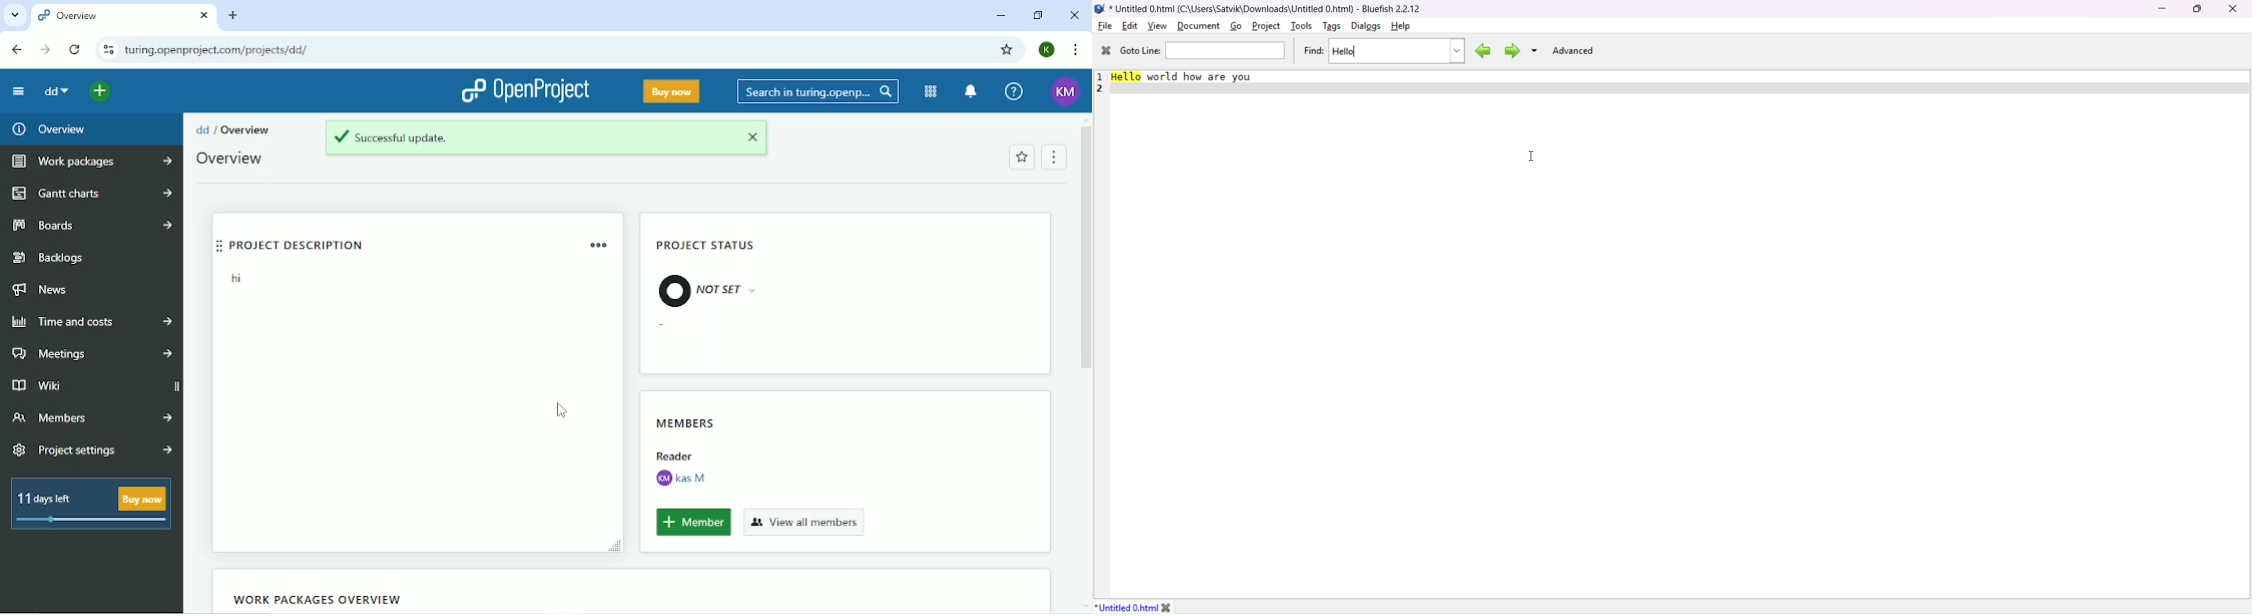 The width and height of the screenshot is (2268, 616). Describe the element at coordinates (1006, 49) in the screenshot. I see `Bookmark this tab` at that location.